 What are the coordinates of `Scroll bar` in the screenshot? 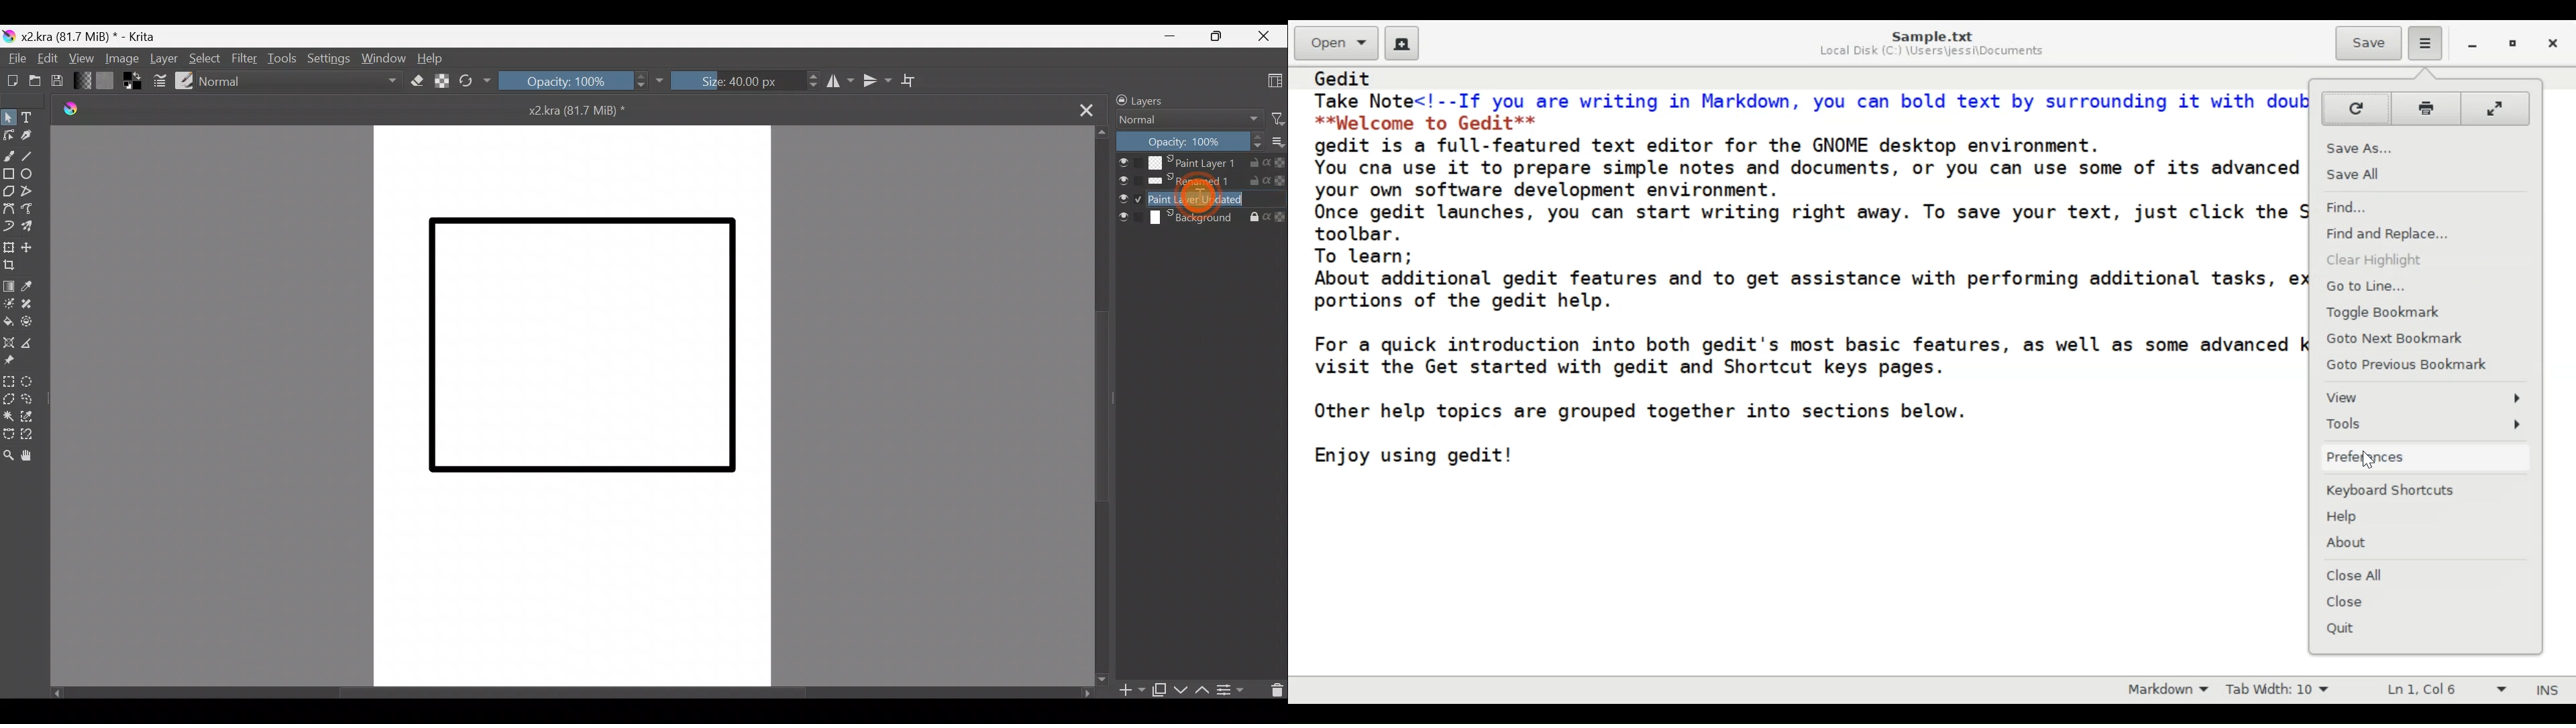 It's located at (559, 692).